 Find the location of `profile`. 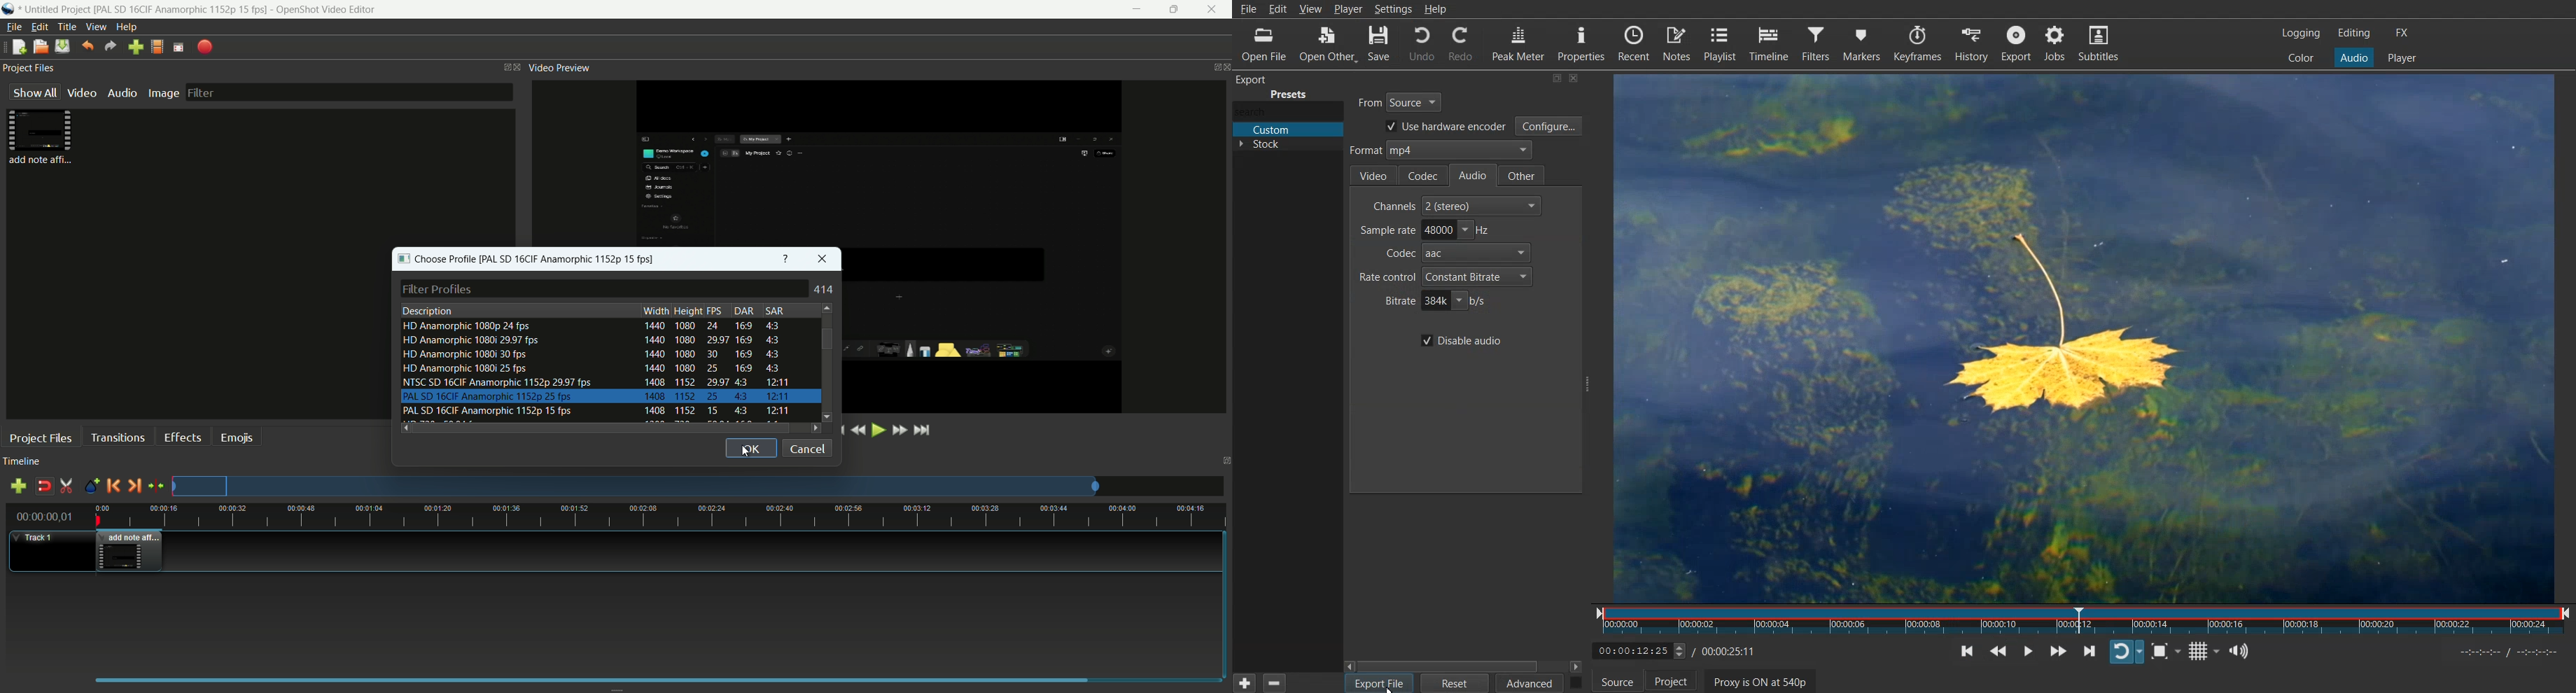

profile is located at coordinates (158, 46).